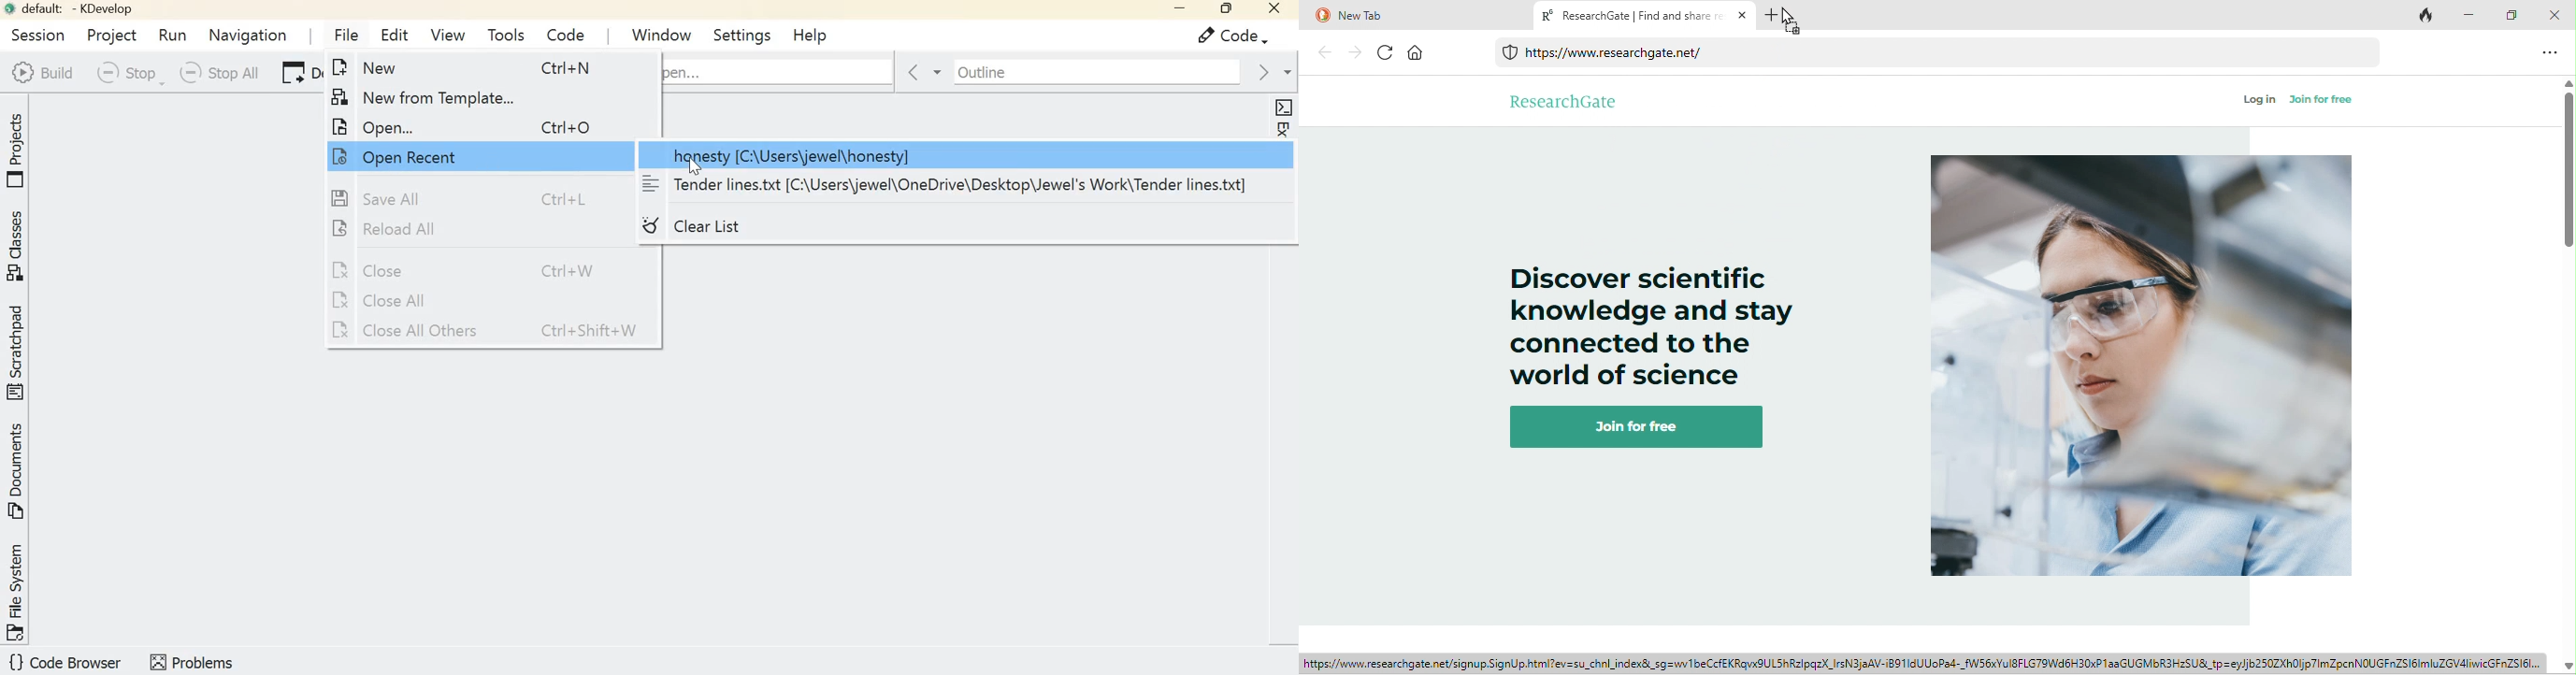  What do you see at coordinates (191, 661) in the screenshot?
I see `Toggle 'problems' tool view` at bounding box center [191, 661].